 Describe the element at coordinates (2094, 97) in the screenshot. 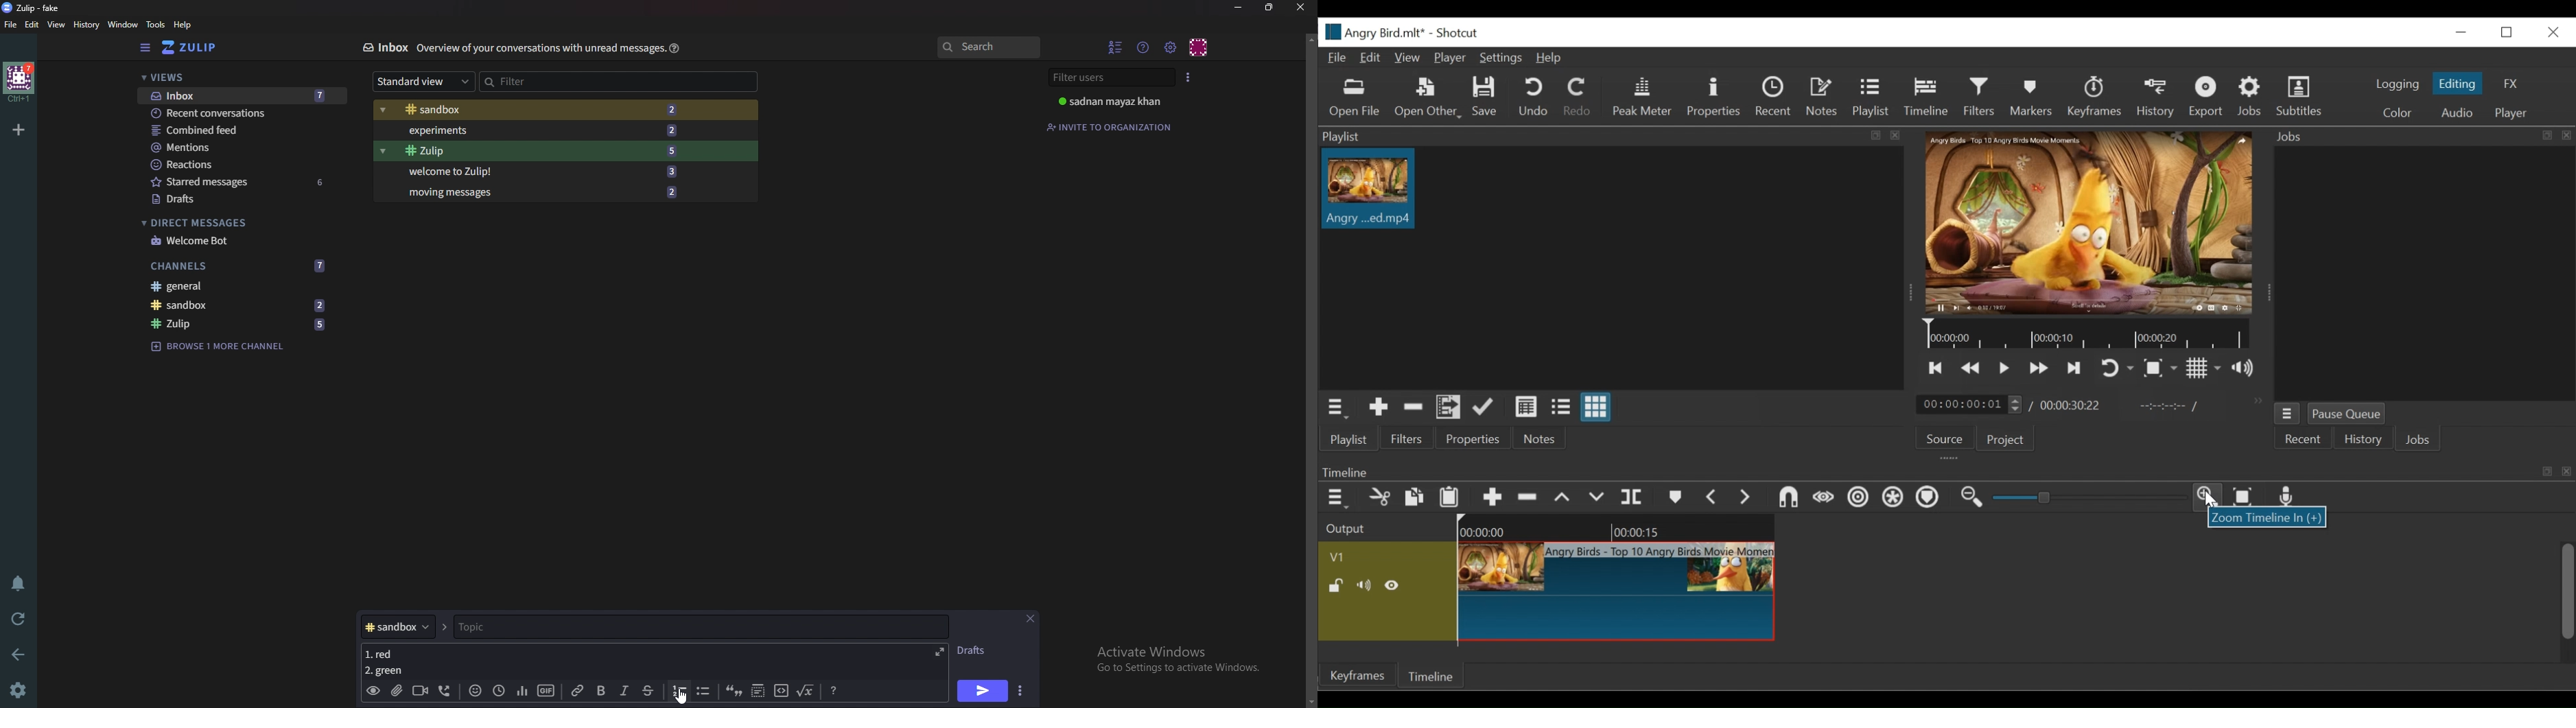

I see `keyframes` at that location.